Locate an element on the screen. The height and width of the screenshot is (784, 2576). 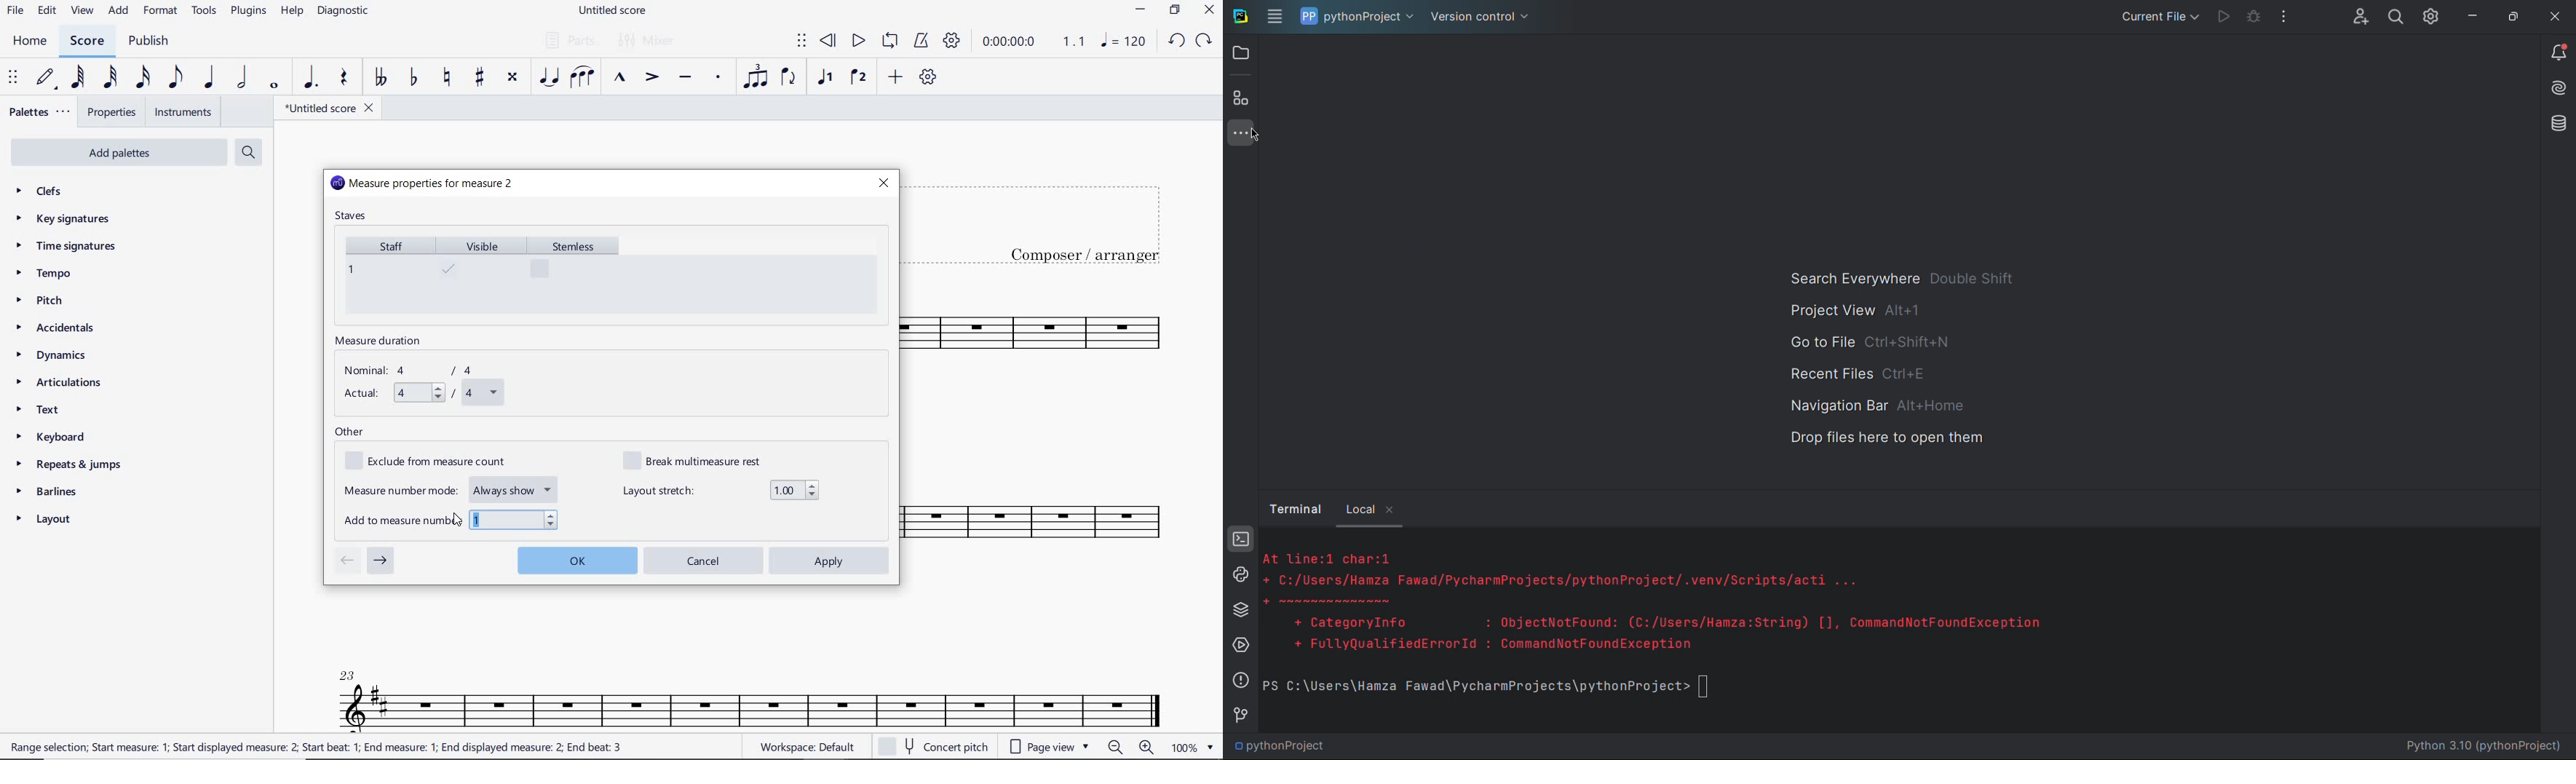
HOME is located at coordinates (29, 41).